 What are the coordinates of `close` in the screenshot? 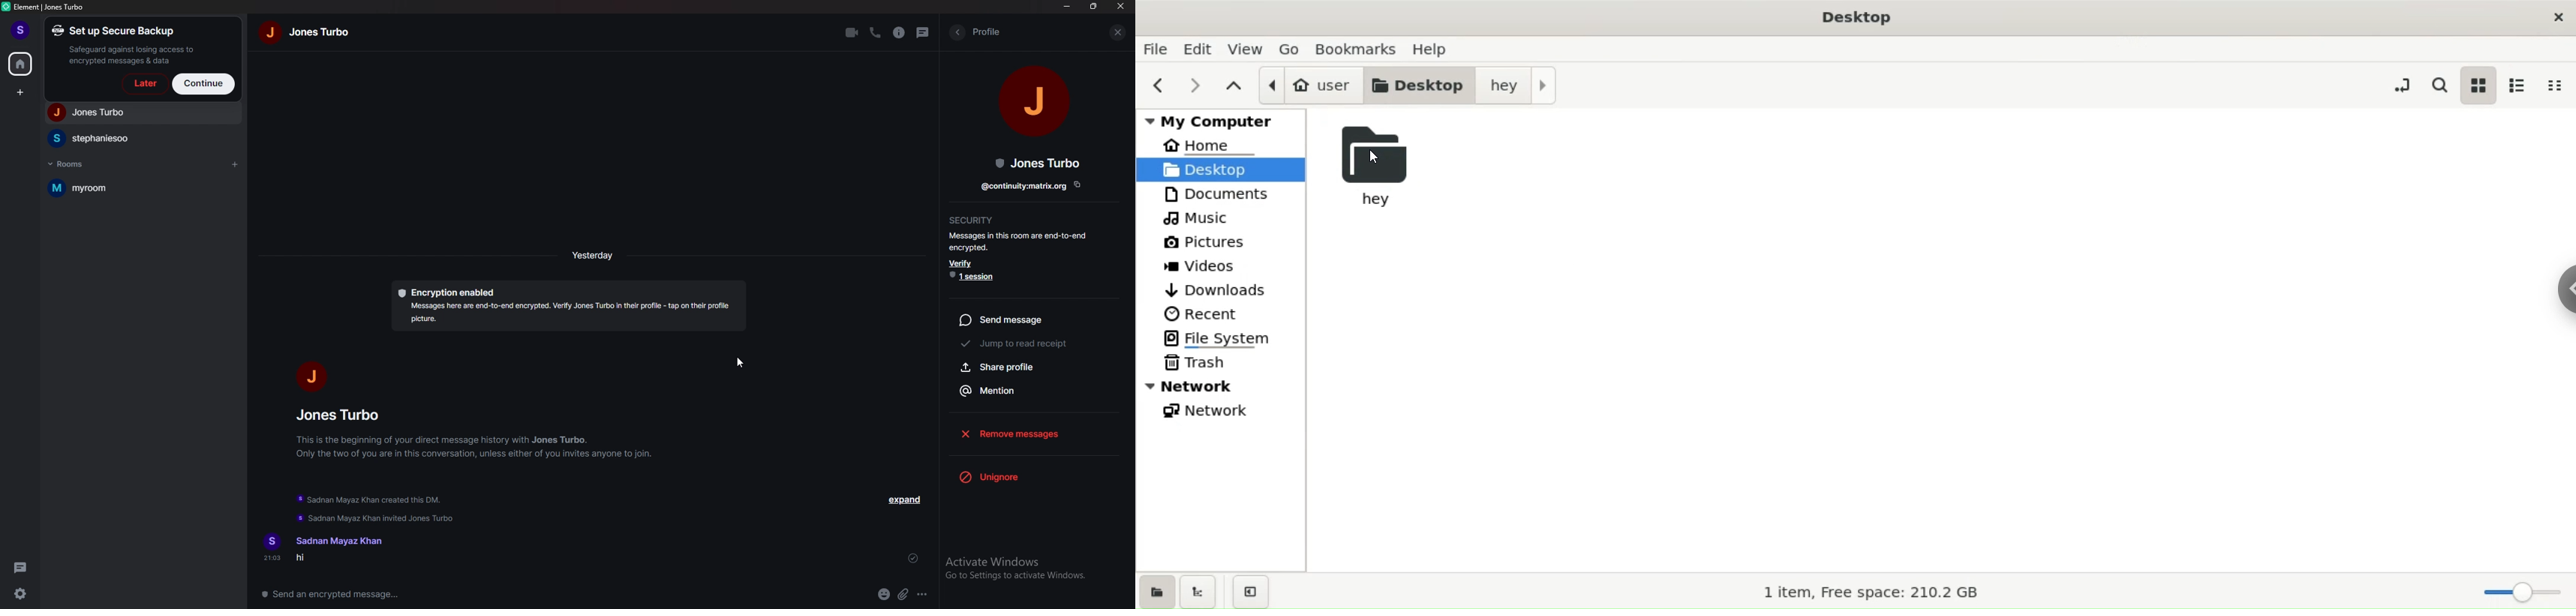 It's located at (2556, 15).